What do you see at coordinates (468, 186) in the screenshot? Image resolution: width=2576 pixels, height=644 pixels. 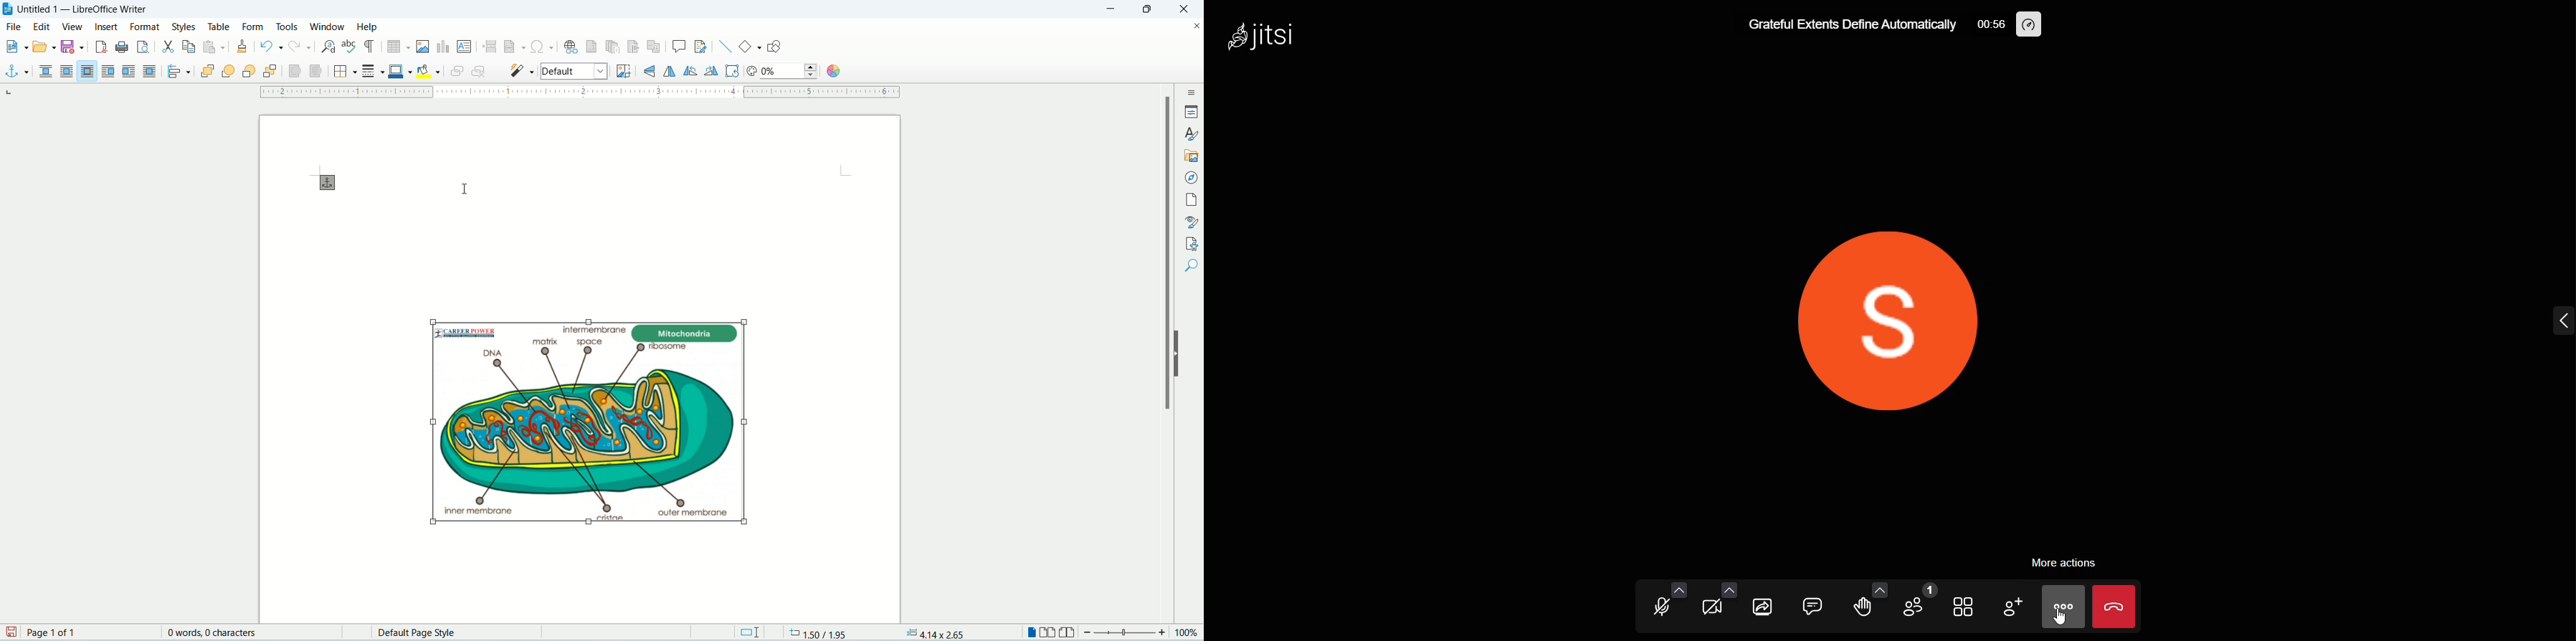 I see `cursor` at bounding box center [468, 186].